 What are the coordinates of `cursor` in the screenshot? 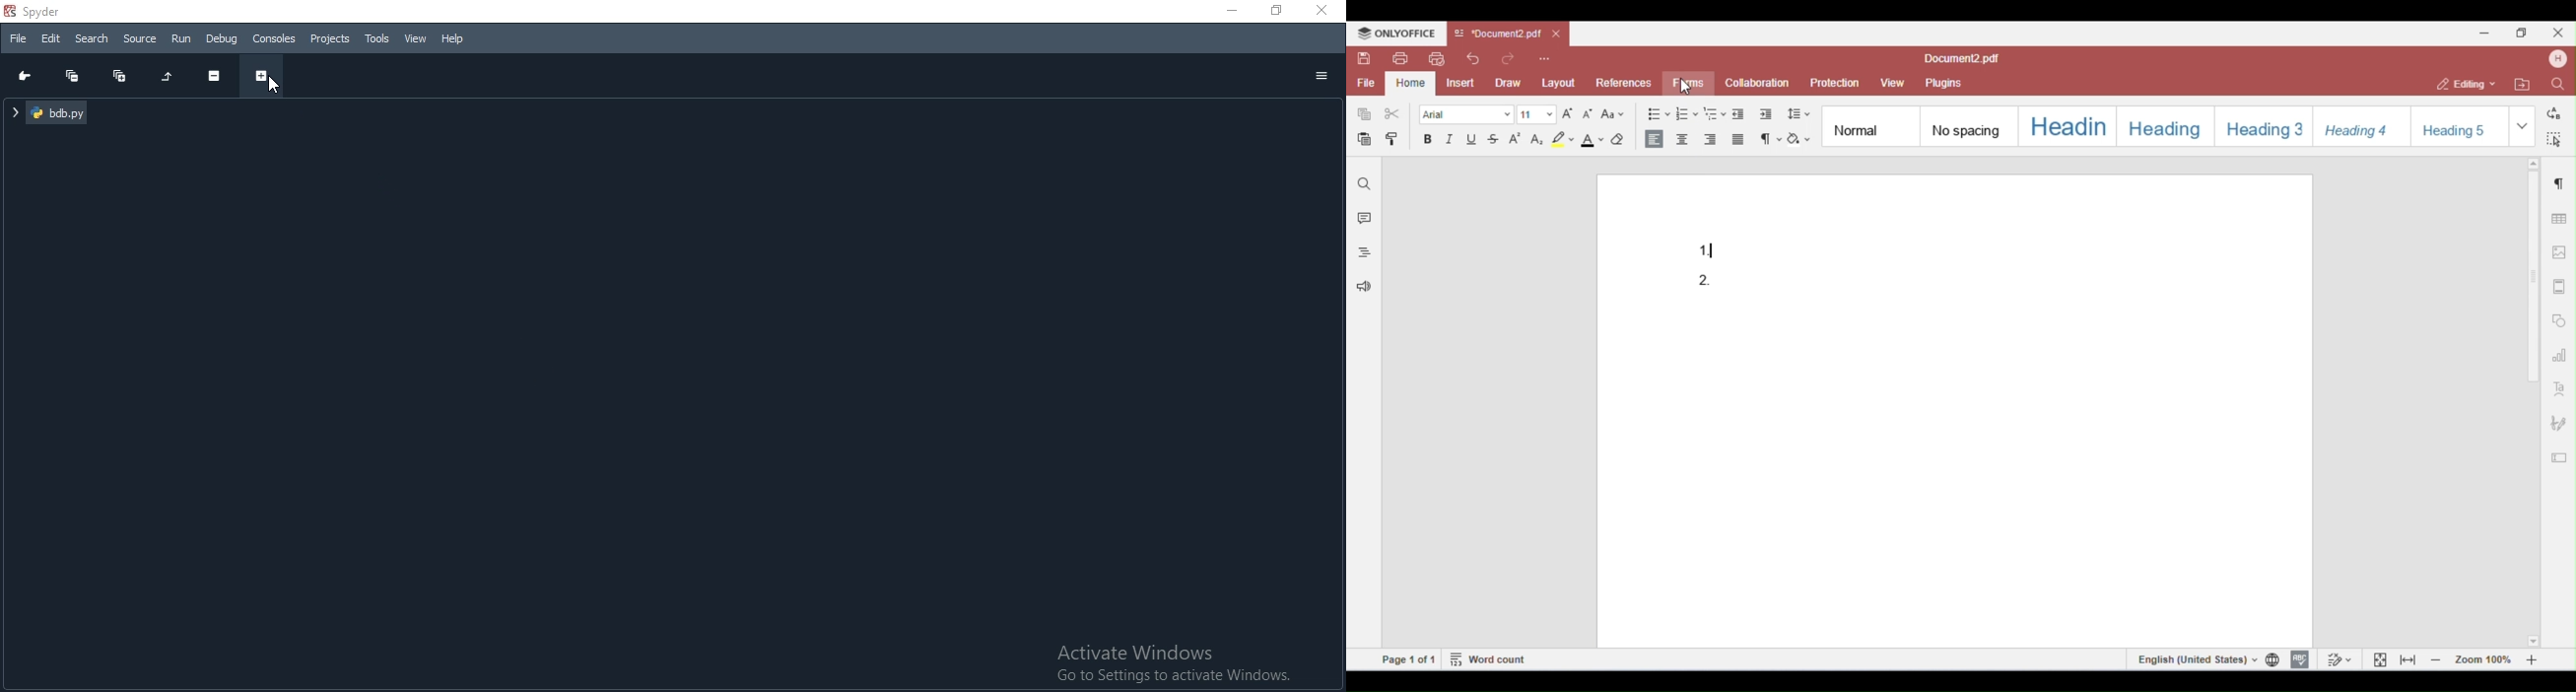 It's located at (276, 85).